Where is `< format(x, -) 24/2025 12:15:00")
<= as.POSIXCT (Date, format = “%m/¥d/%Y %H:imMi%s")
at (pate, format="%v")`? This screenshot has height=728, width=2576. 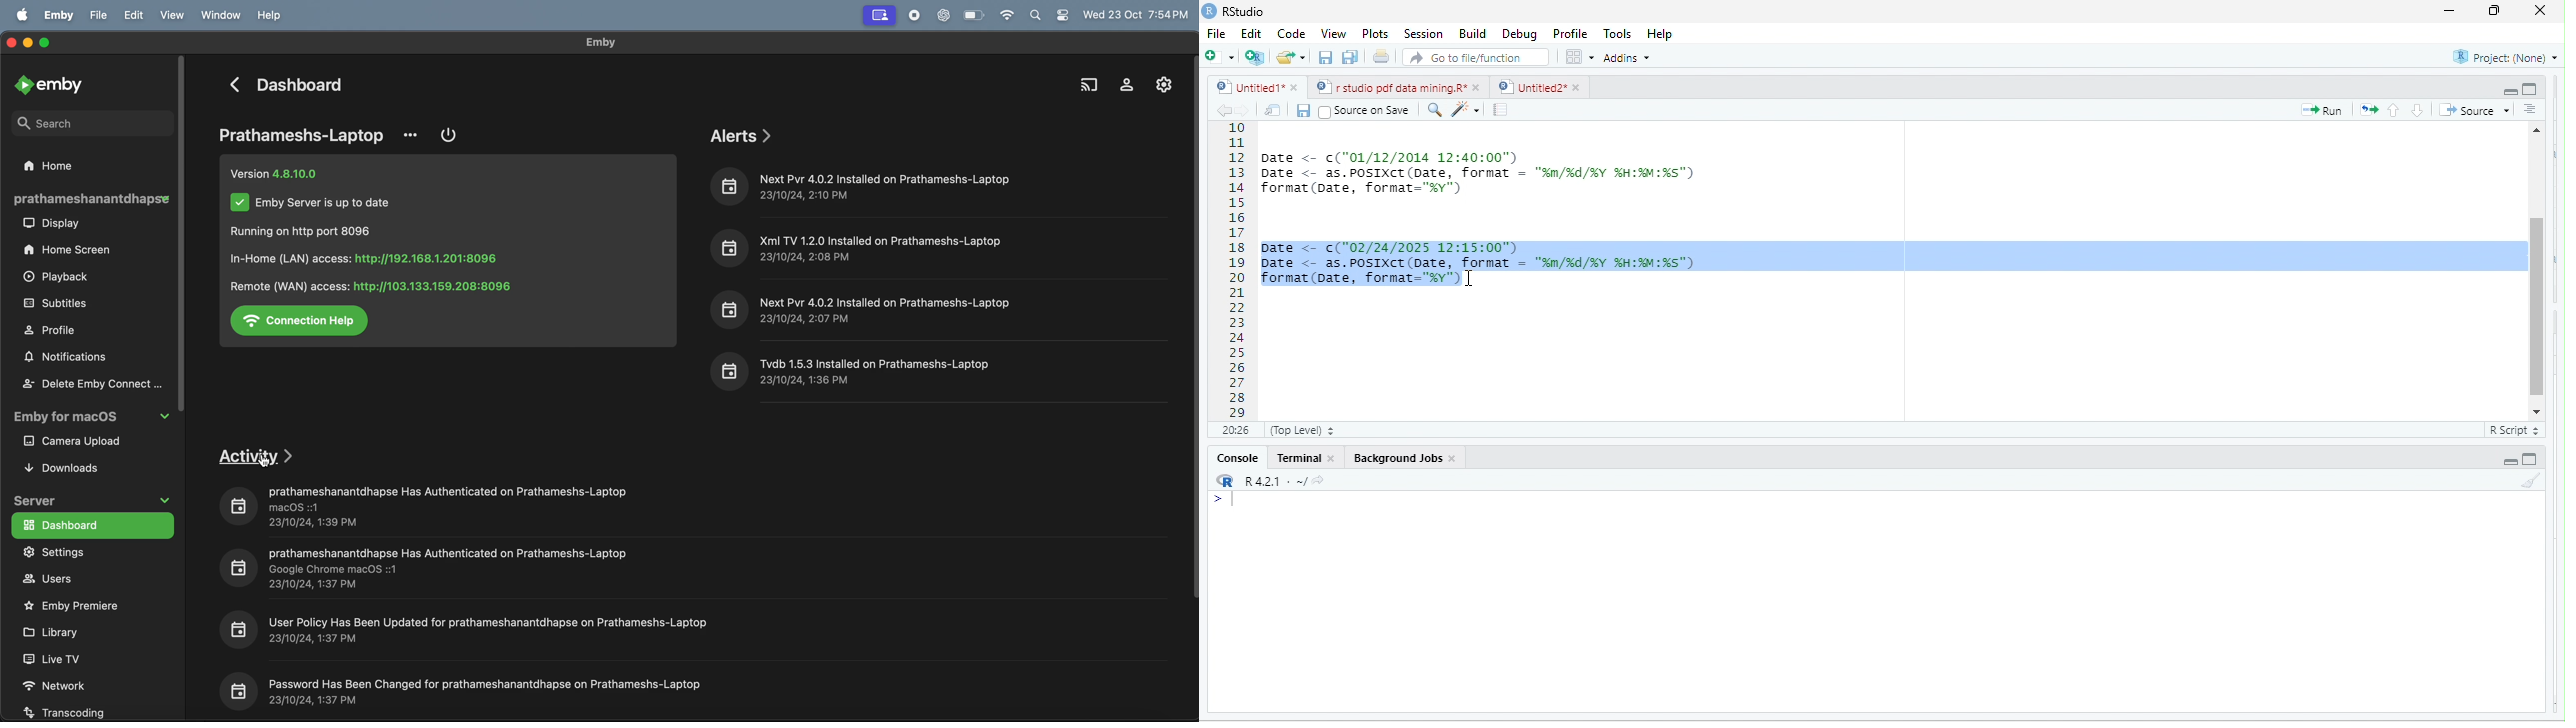
< format(x, -) 24/2025 12:15:00")
<= as.POSIXCT (Date, format = “%m/¥d/%Y %H:imMi%s")
at (pate, format="%v") is located at coordinates (1888, 269).